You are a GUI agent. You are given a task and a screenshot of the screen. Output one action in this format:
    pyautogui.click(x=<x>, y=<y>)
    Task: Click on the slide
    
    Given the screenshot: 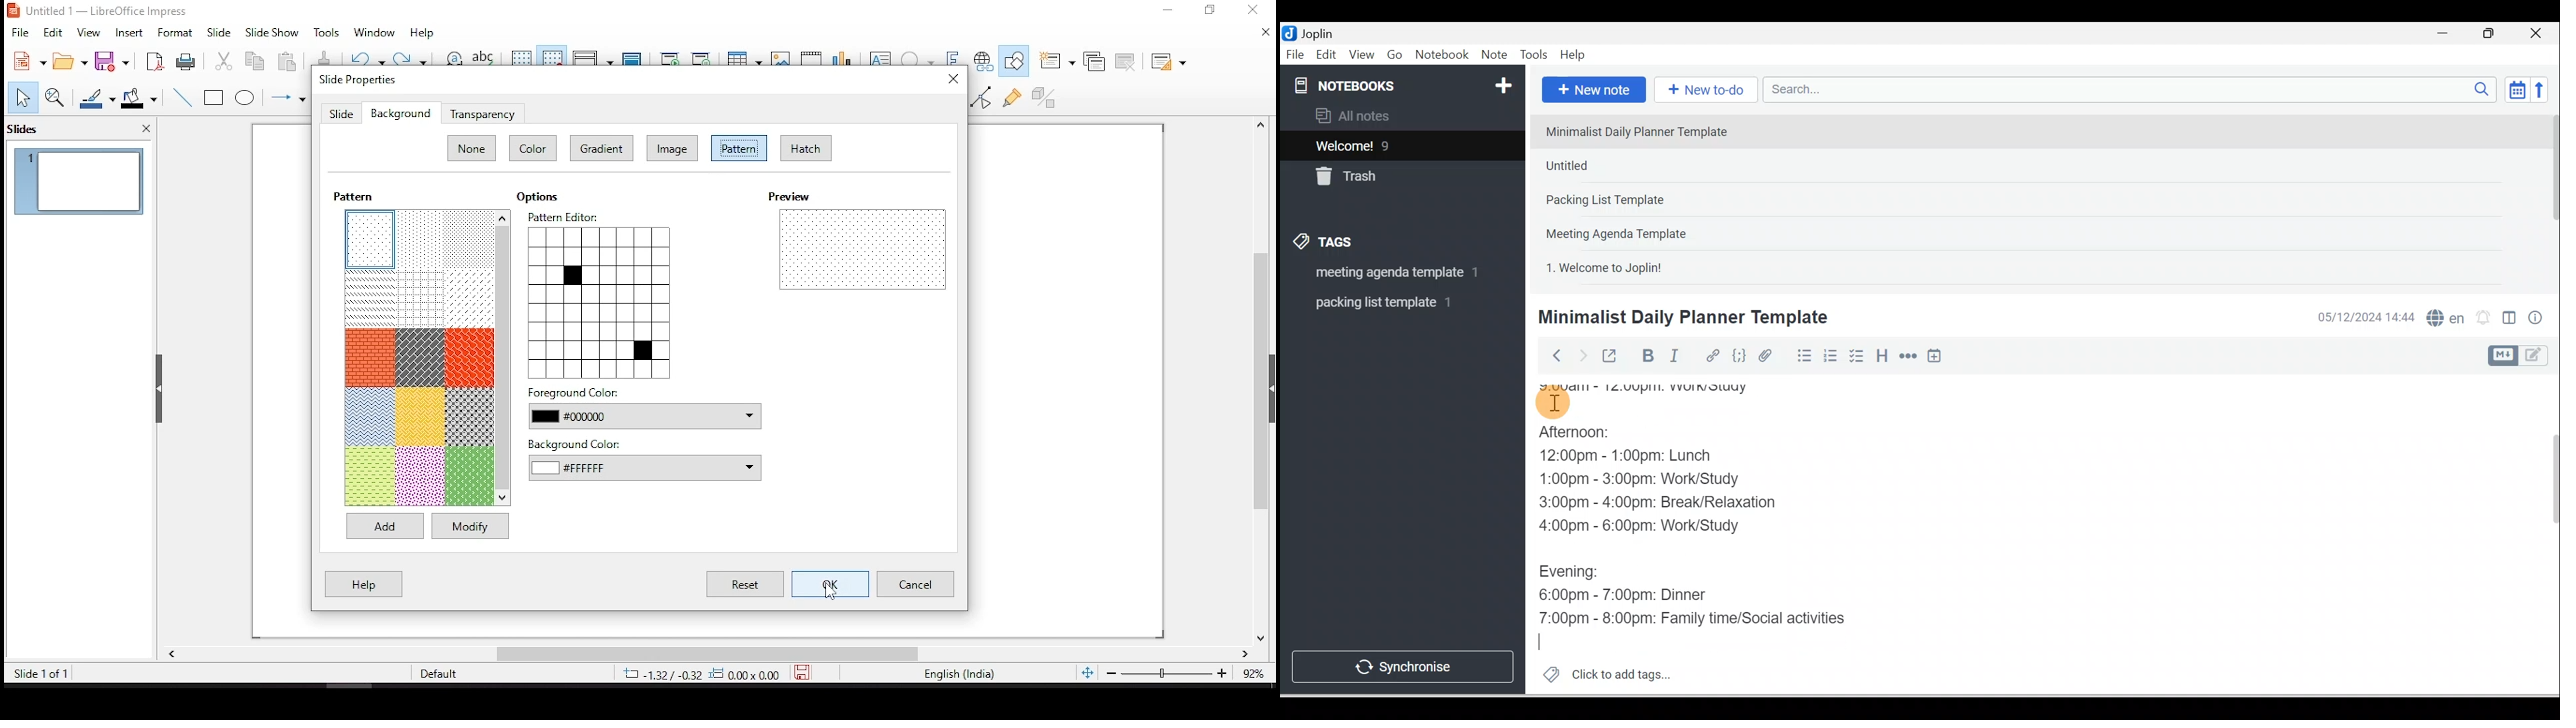 What is the action you would take?
    pyautogui.click(x=219, y=32)
    